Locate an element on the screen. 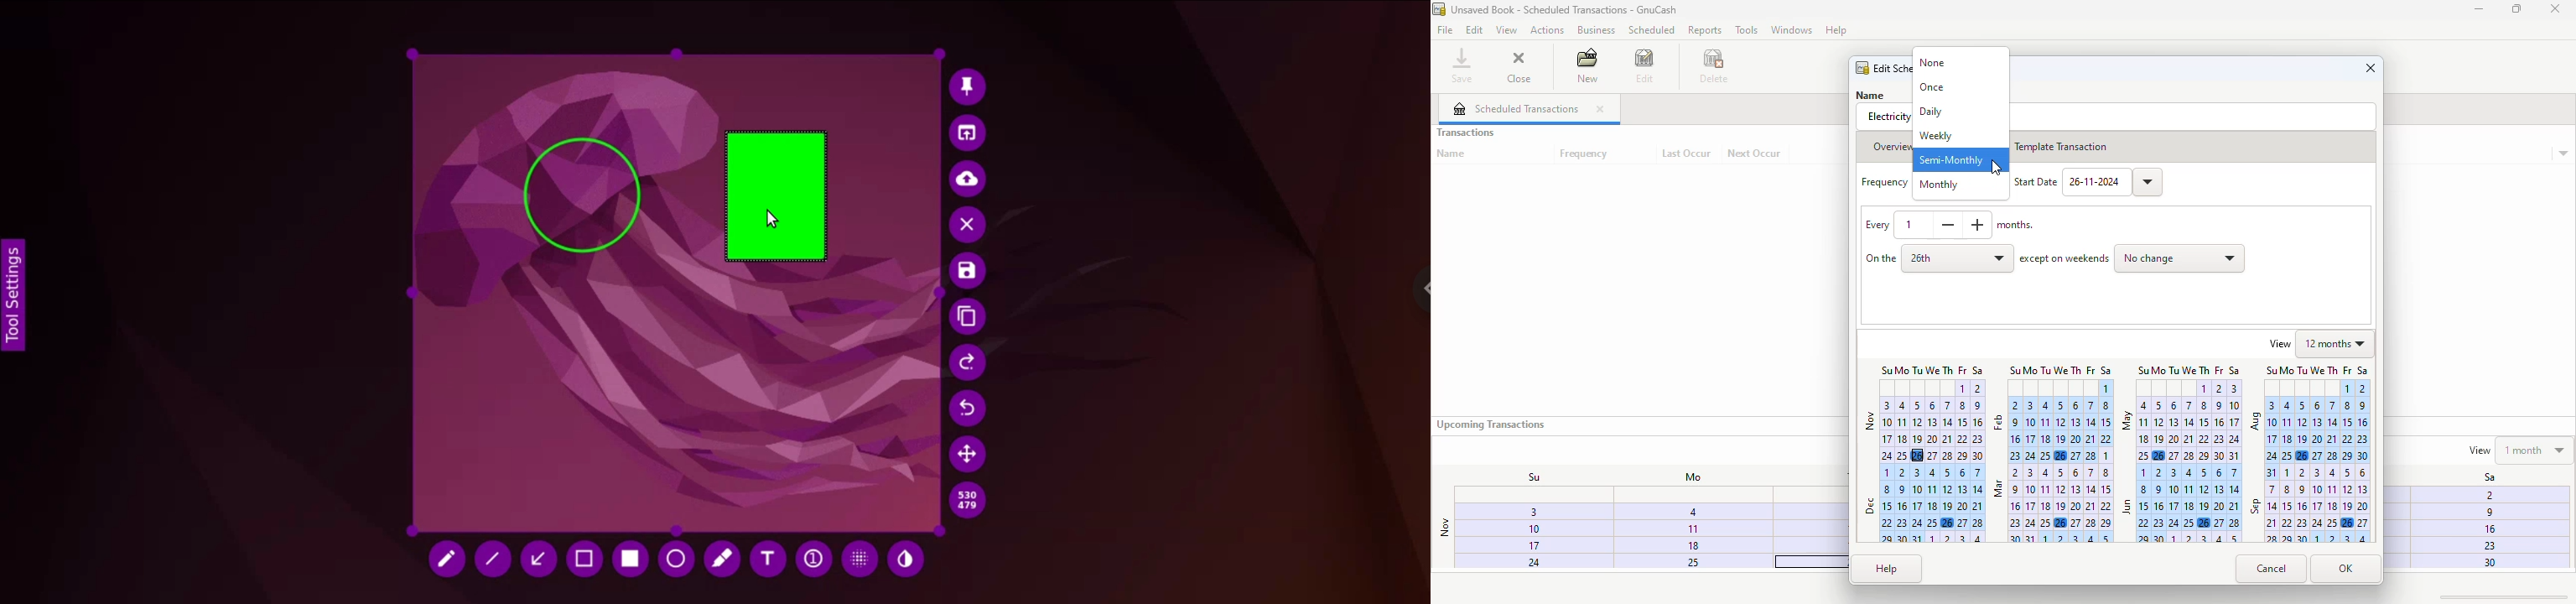  edit is located at coordinates (1645, 65).